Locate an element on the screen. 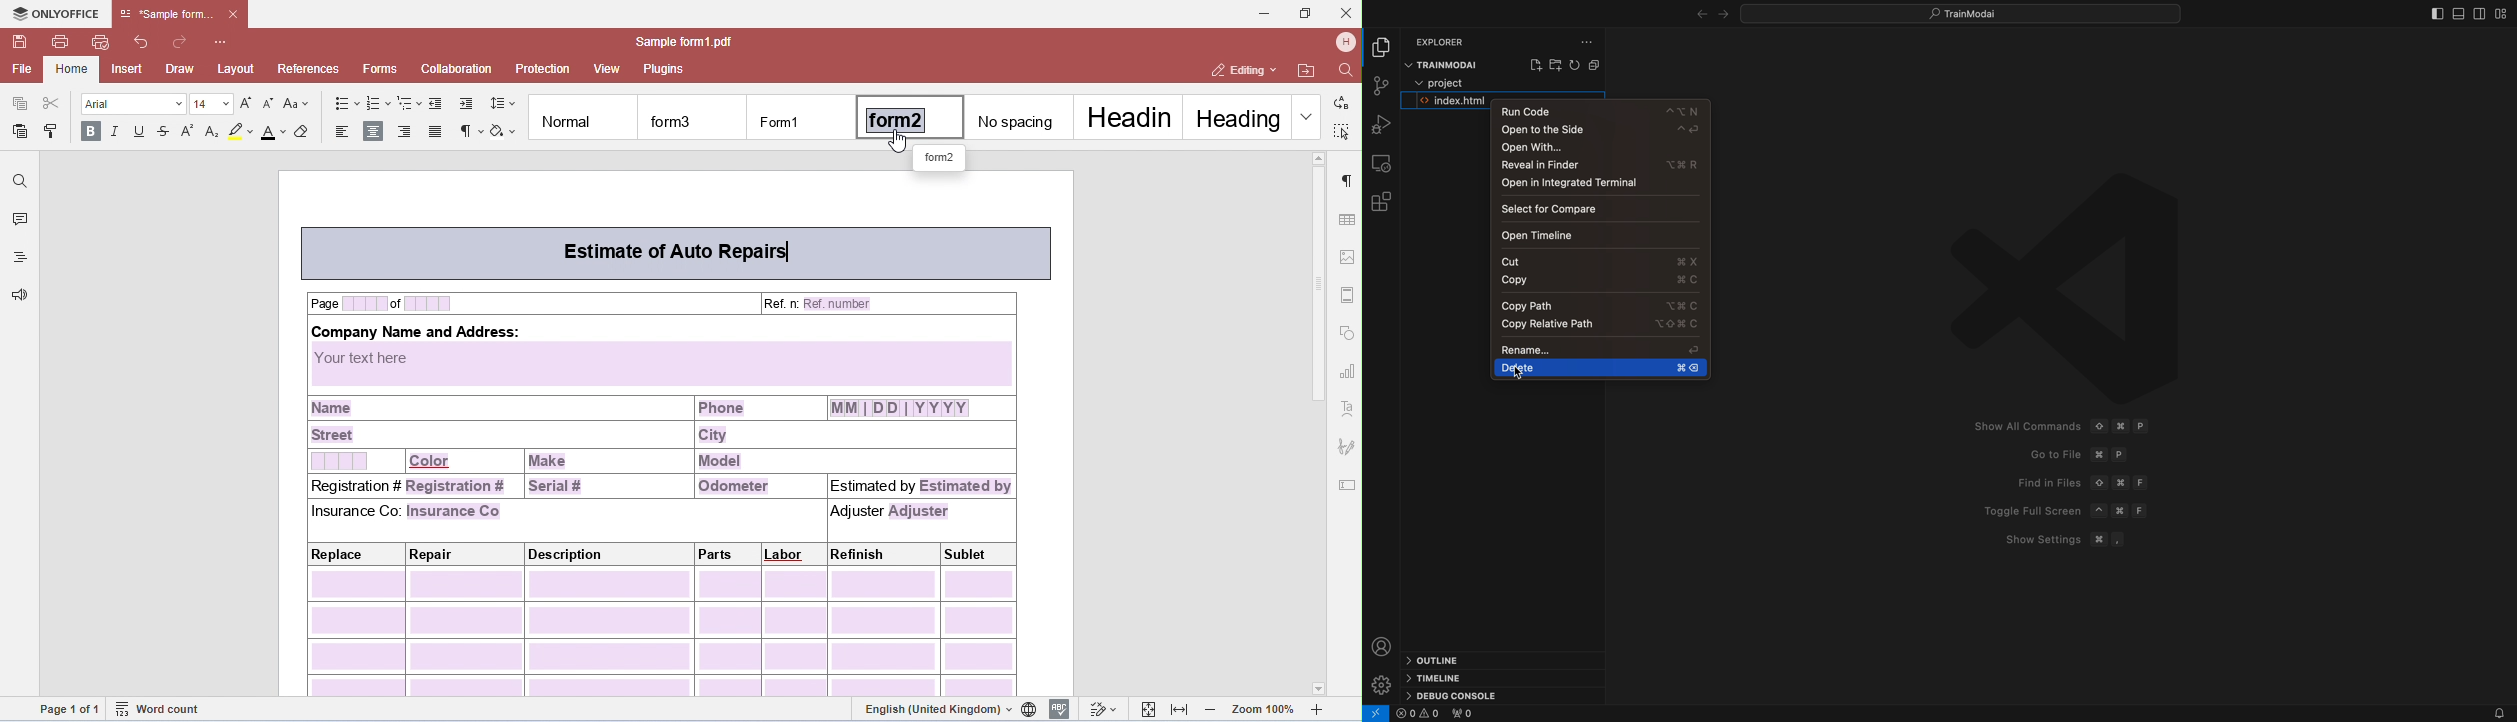  debug tool is located at coordinates (1383, 125).